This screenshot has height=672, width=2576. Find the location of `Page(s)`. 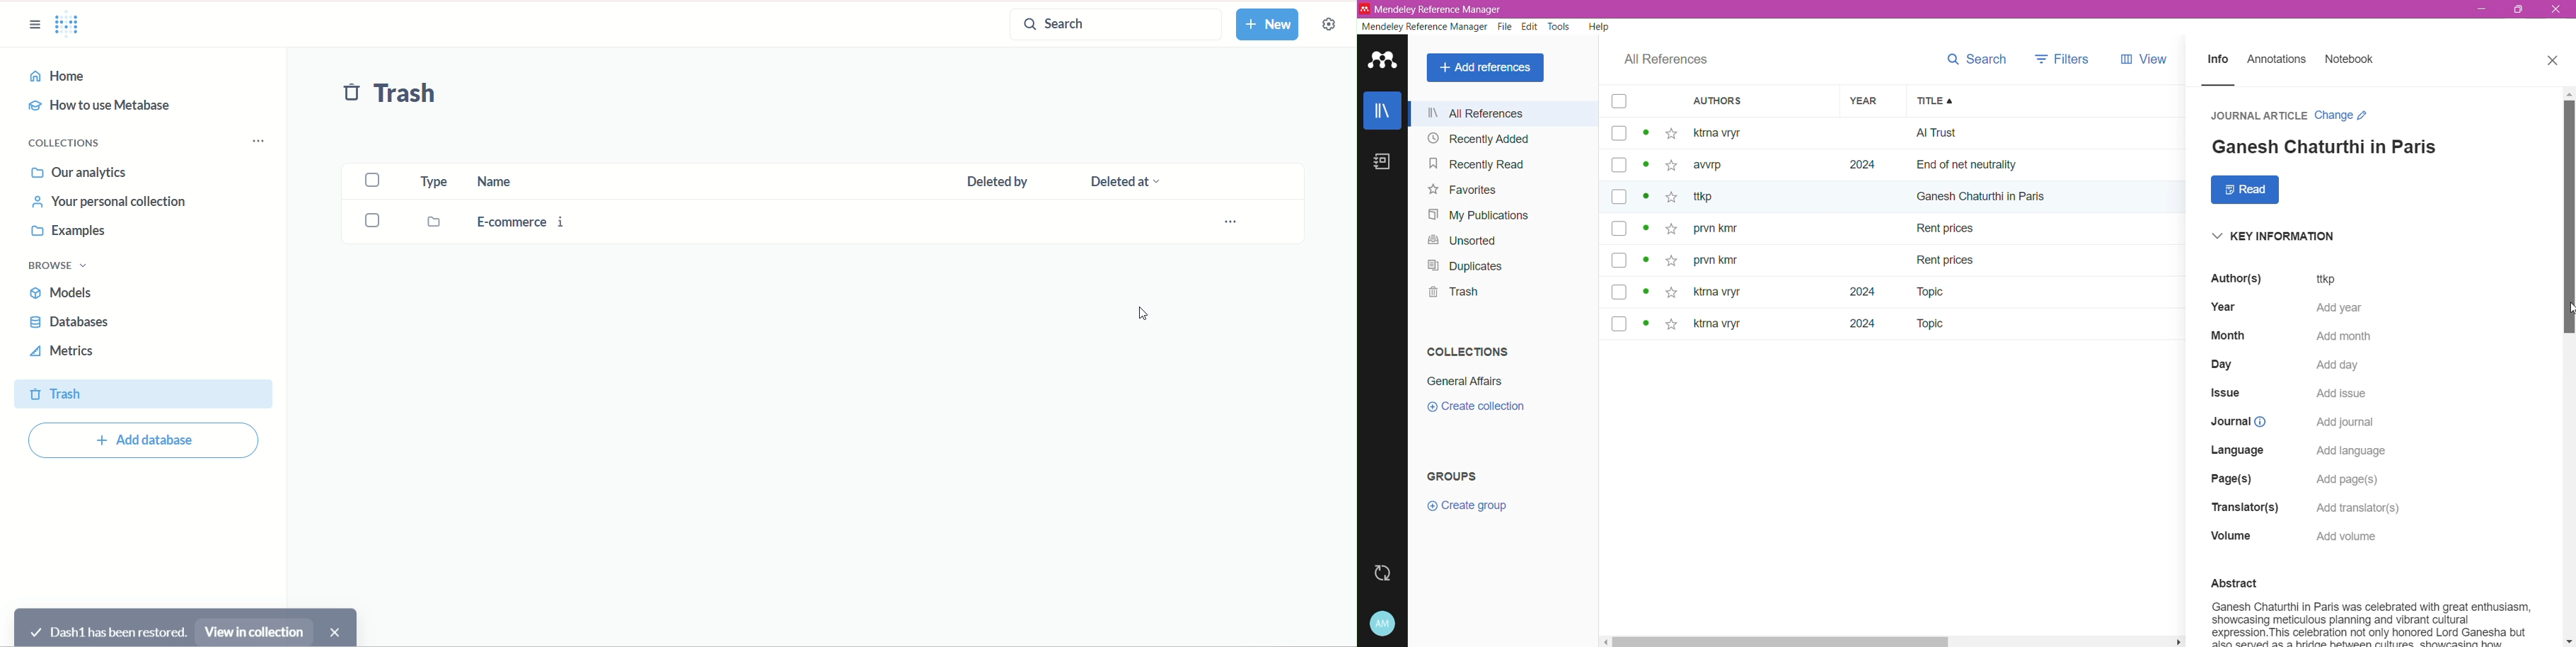

Page(s) is located at coordinates (2228, 480).